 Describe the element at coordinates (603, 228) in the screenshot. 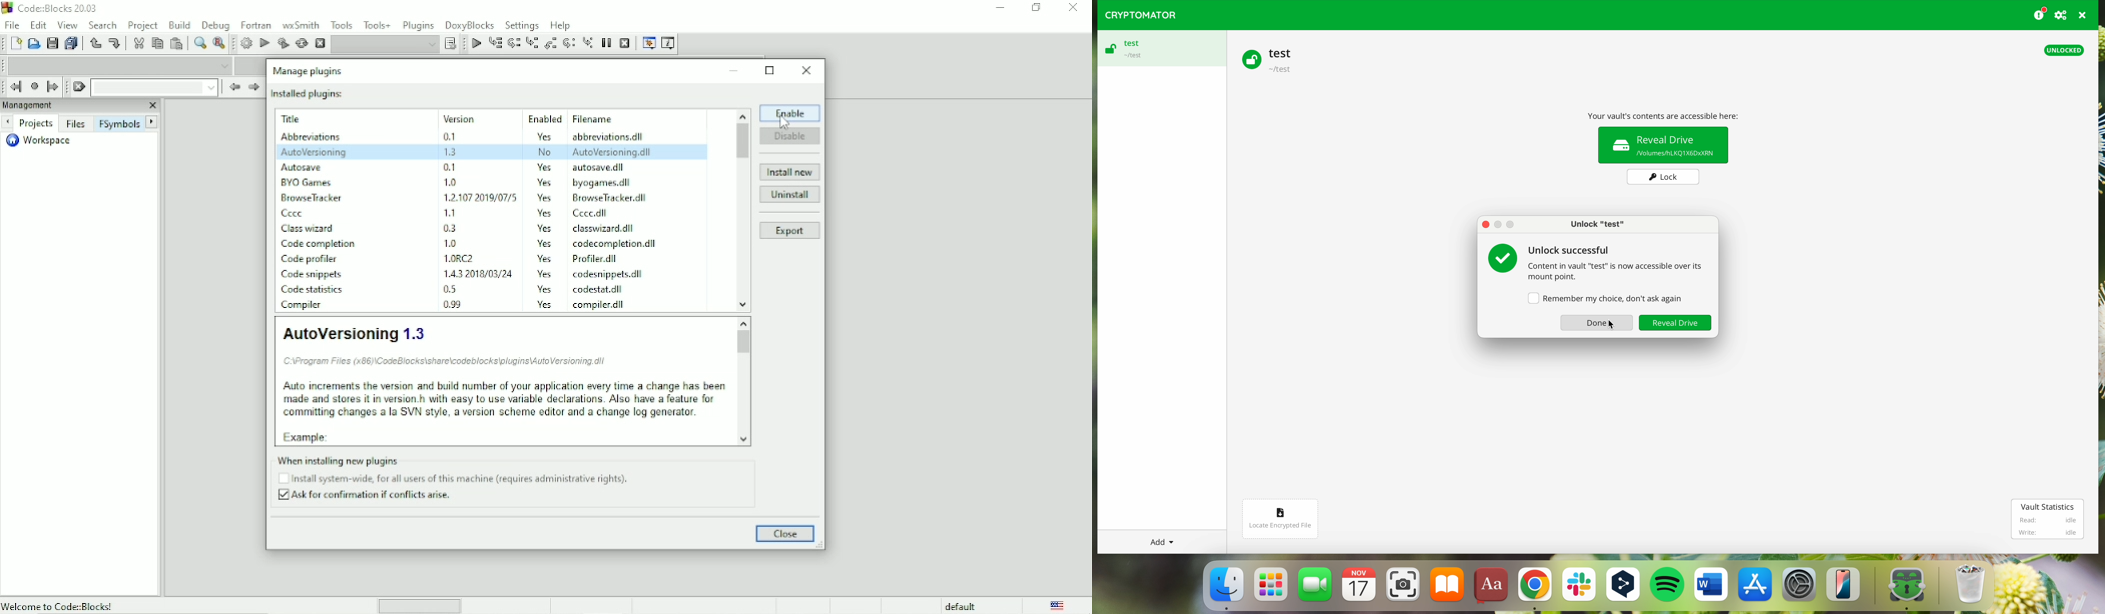

I see `file` at that location.